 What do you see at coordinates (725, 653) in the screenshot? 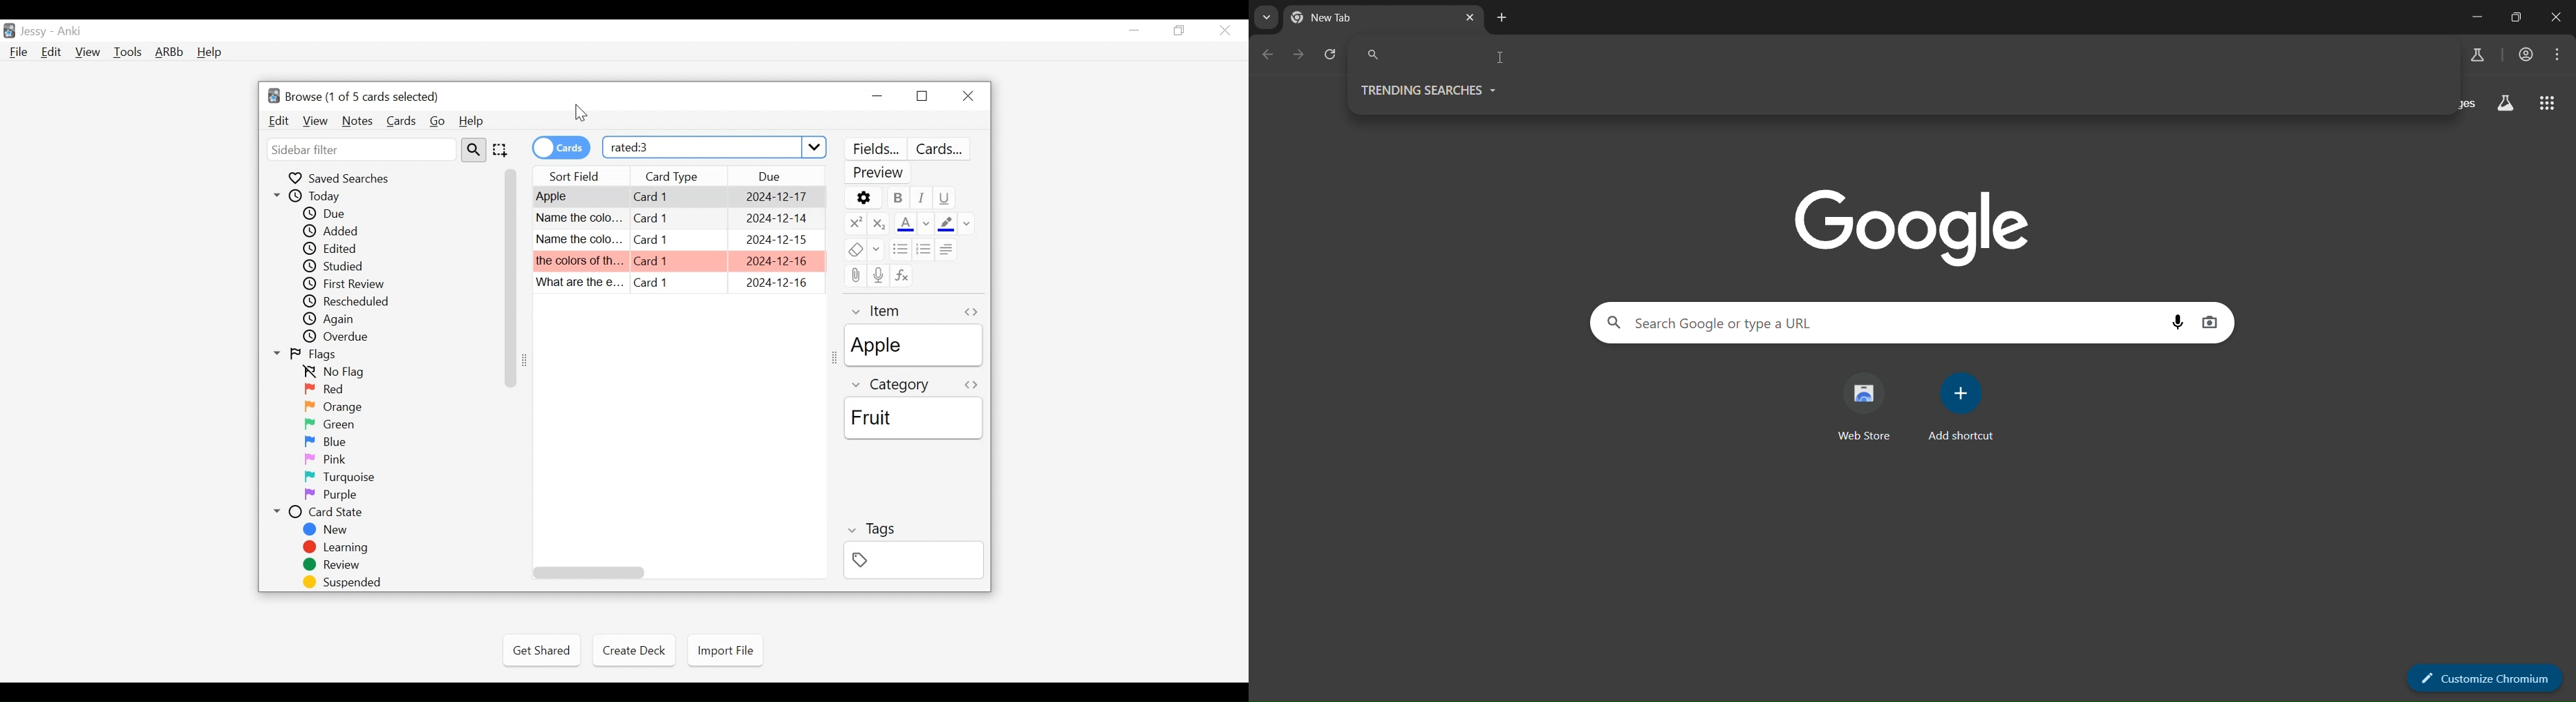
I see `Import Files` at bounding box center [725, 653].